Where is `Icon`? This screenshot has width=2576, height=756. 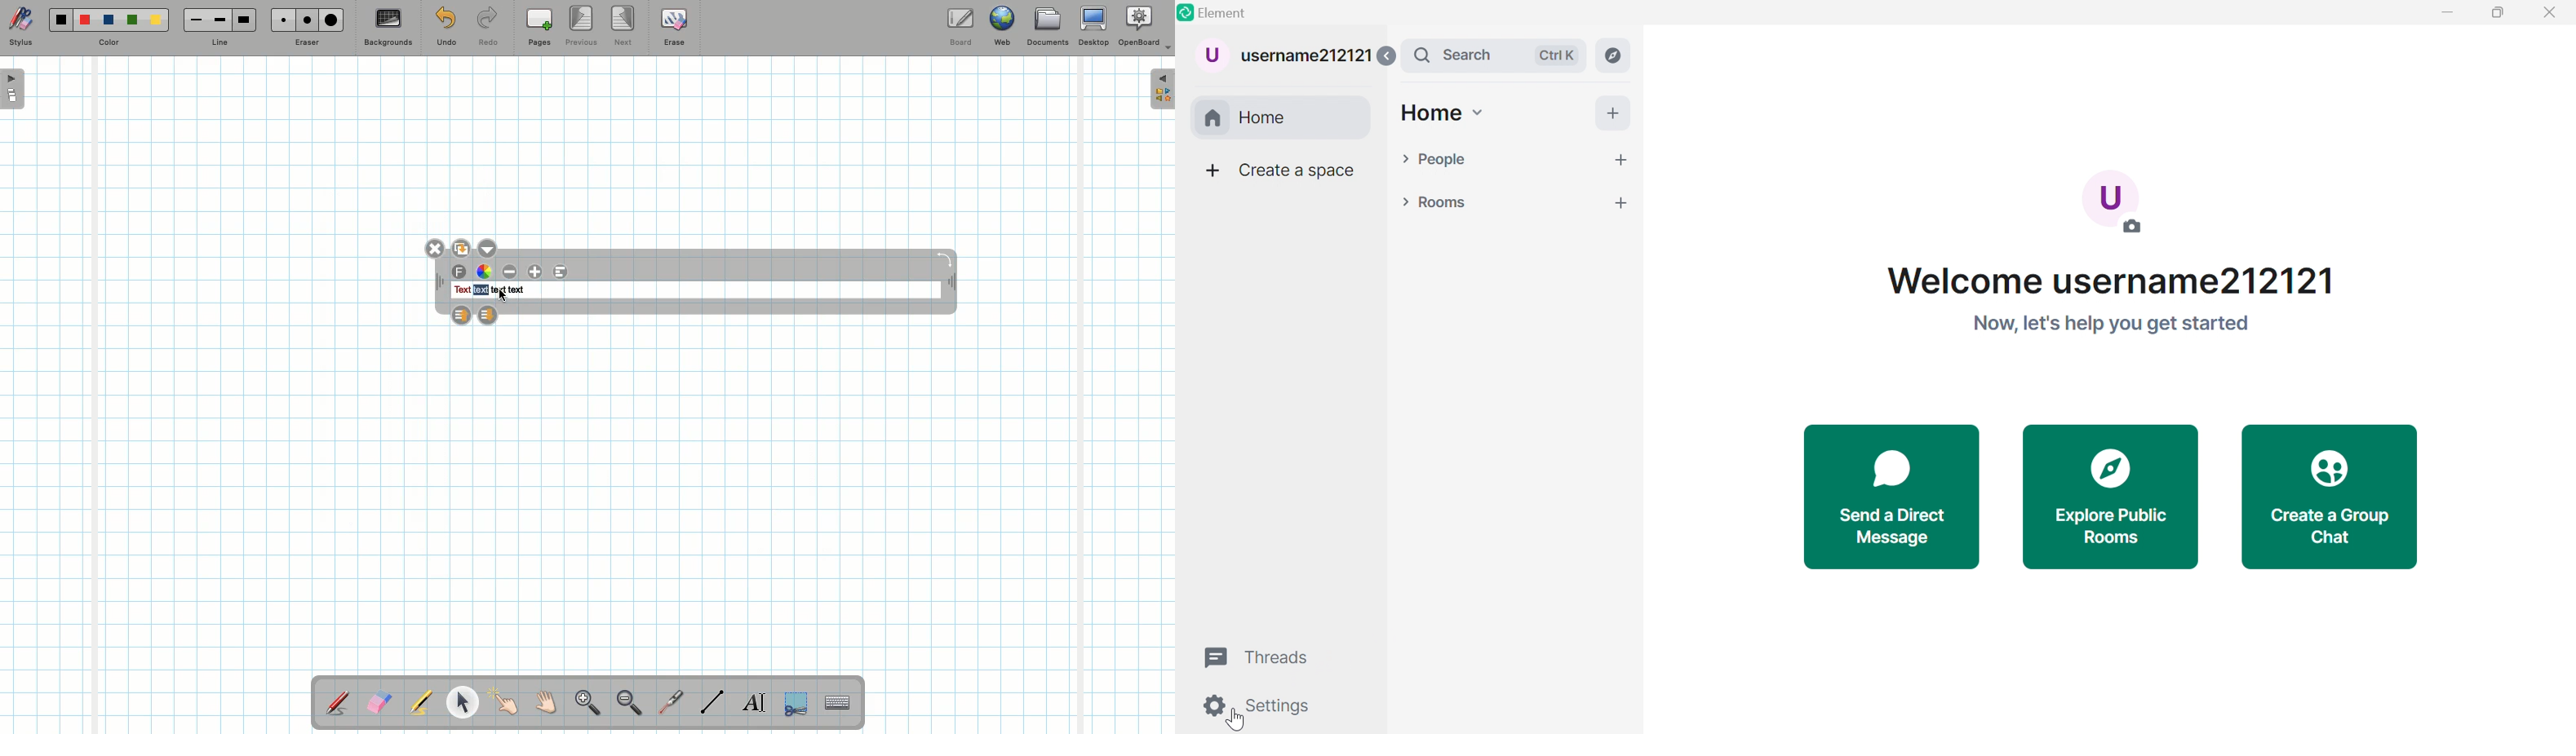
Icon is located at coordinates (2331, 471).